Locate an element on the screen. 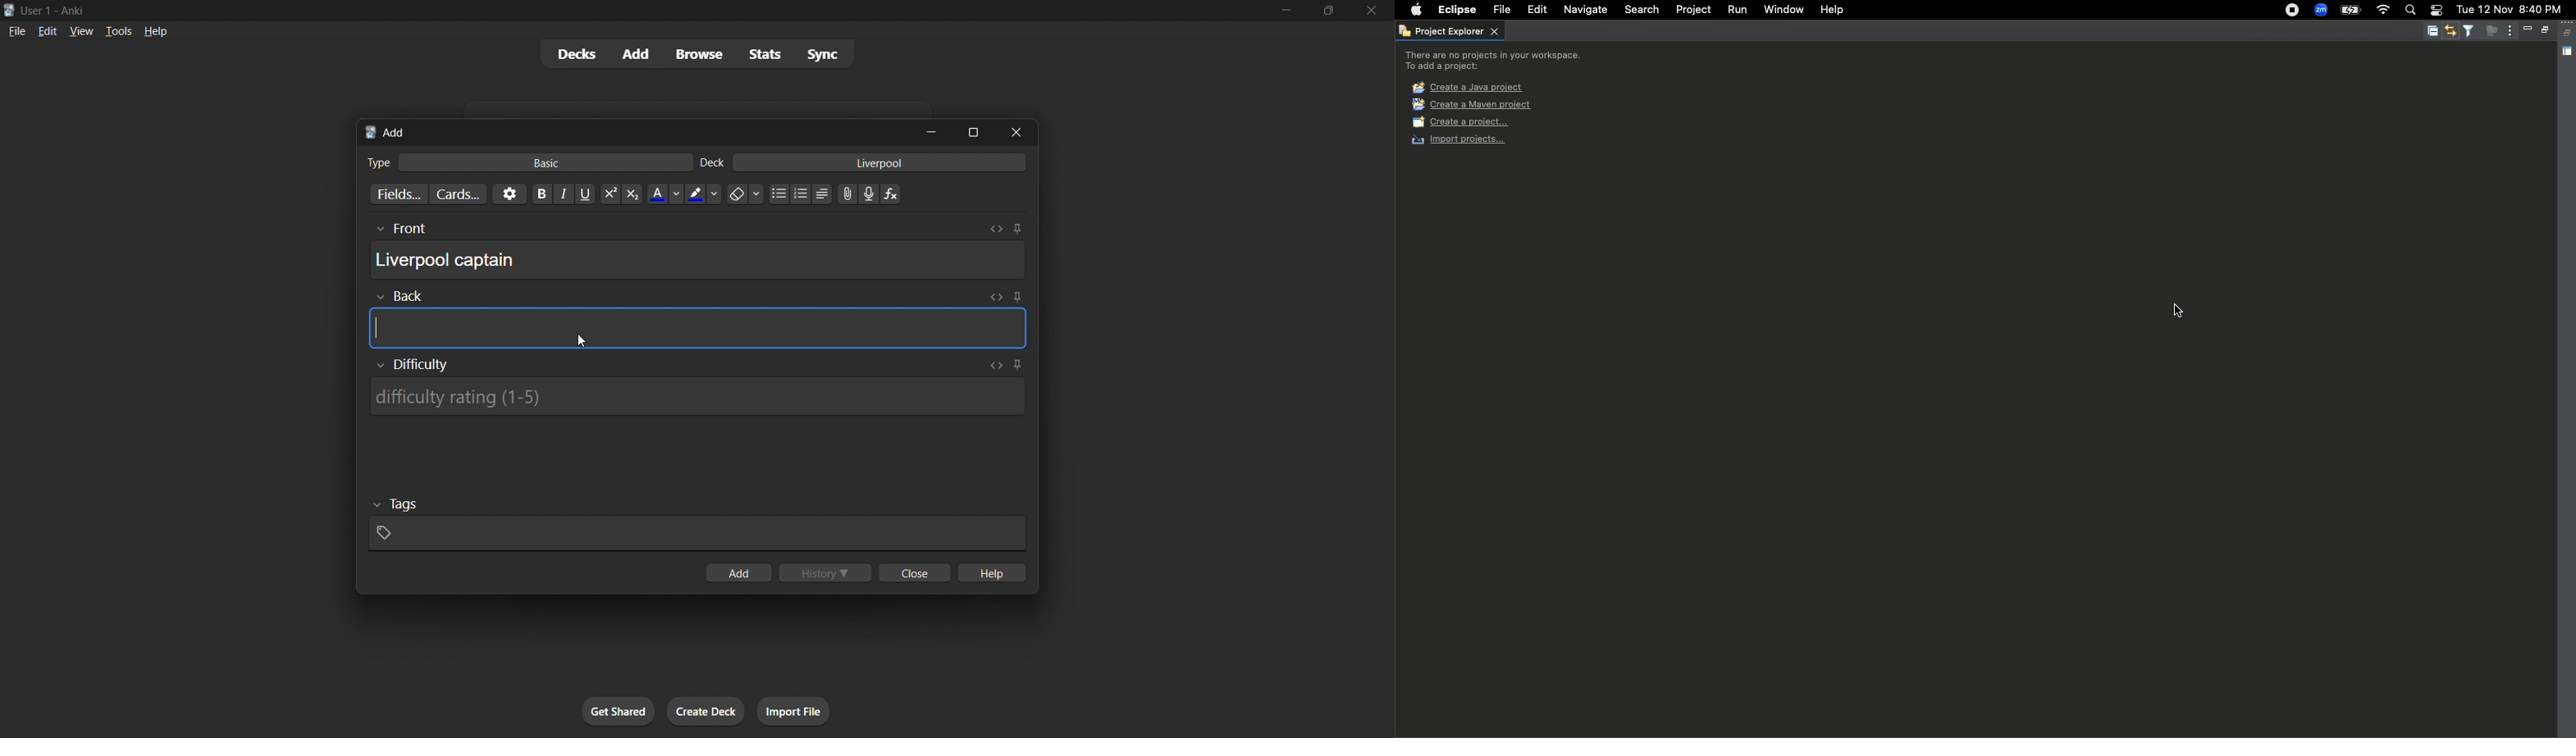 The height and width of the screenshot is (756, 2576). Toggle HTML editor is located at coordinates (997, 365).